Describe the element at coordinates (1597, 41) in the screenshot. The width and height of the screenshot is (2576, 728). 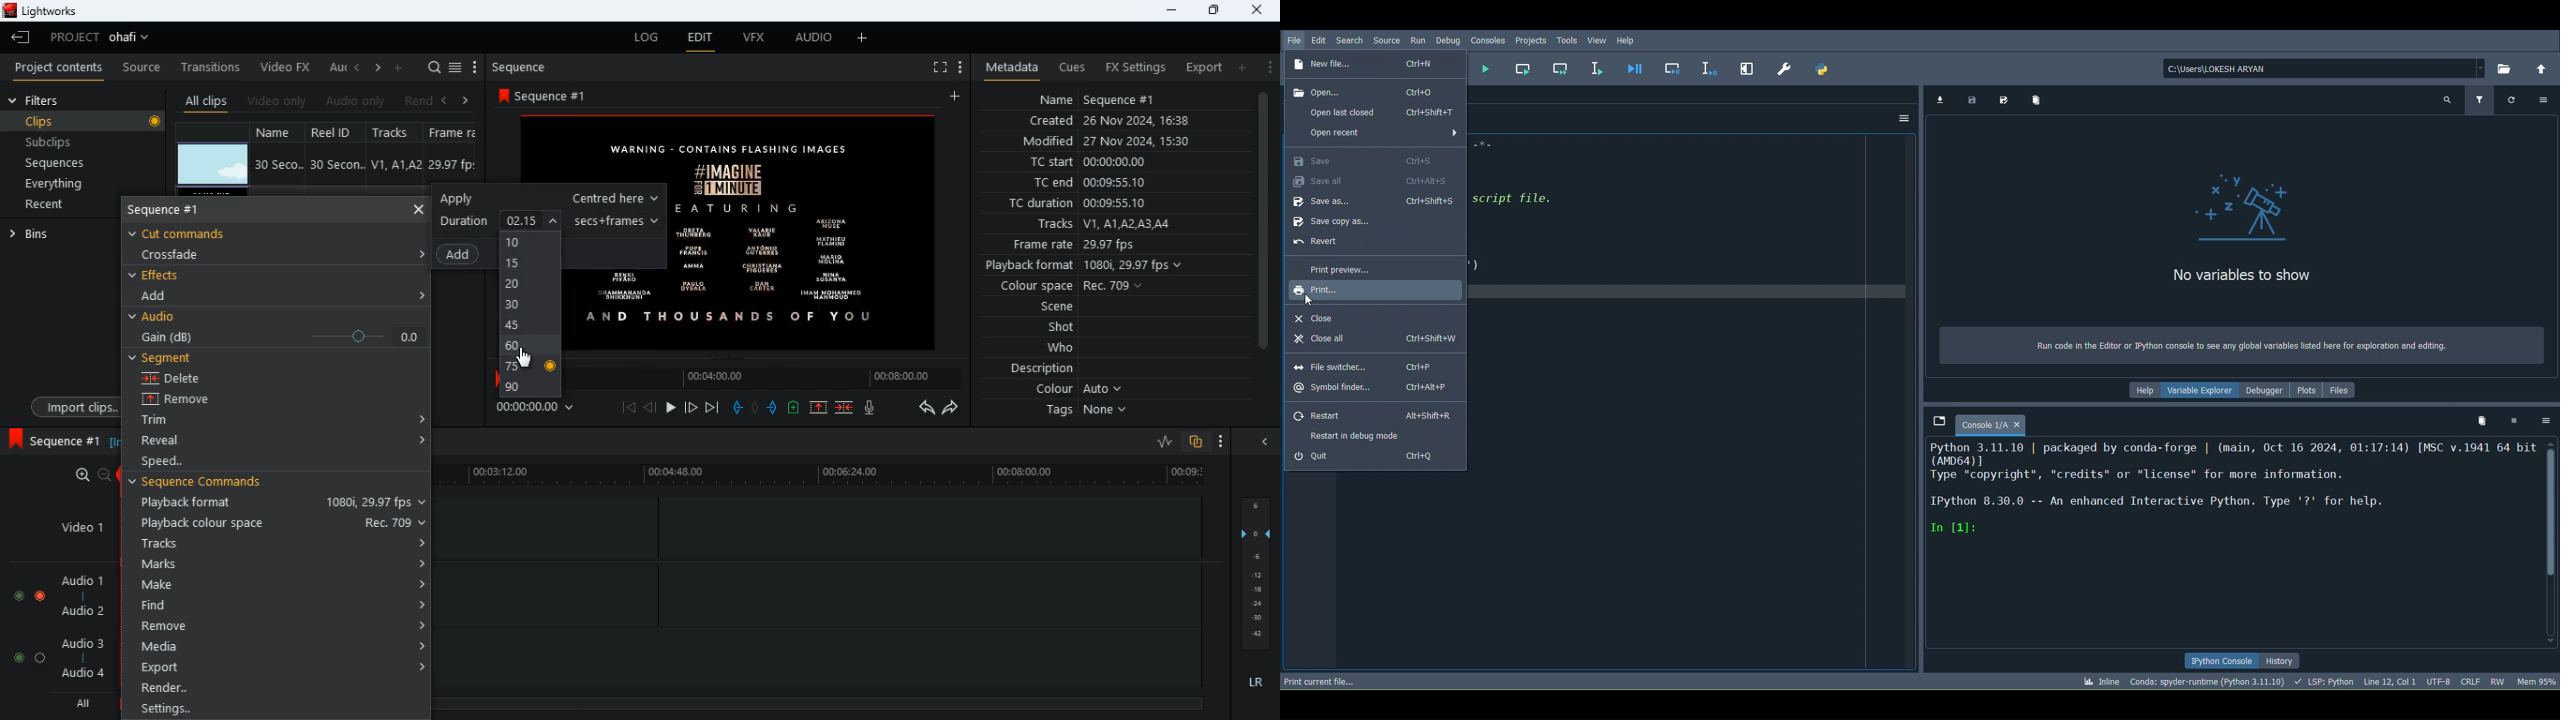
I see `View` at that location.